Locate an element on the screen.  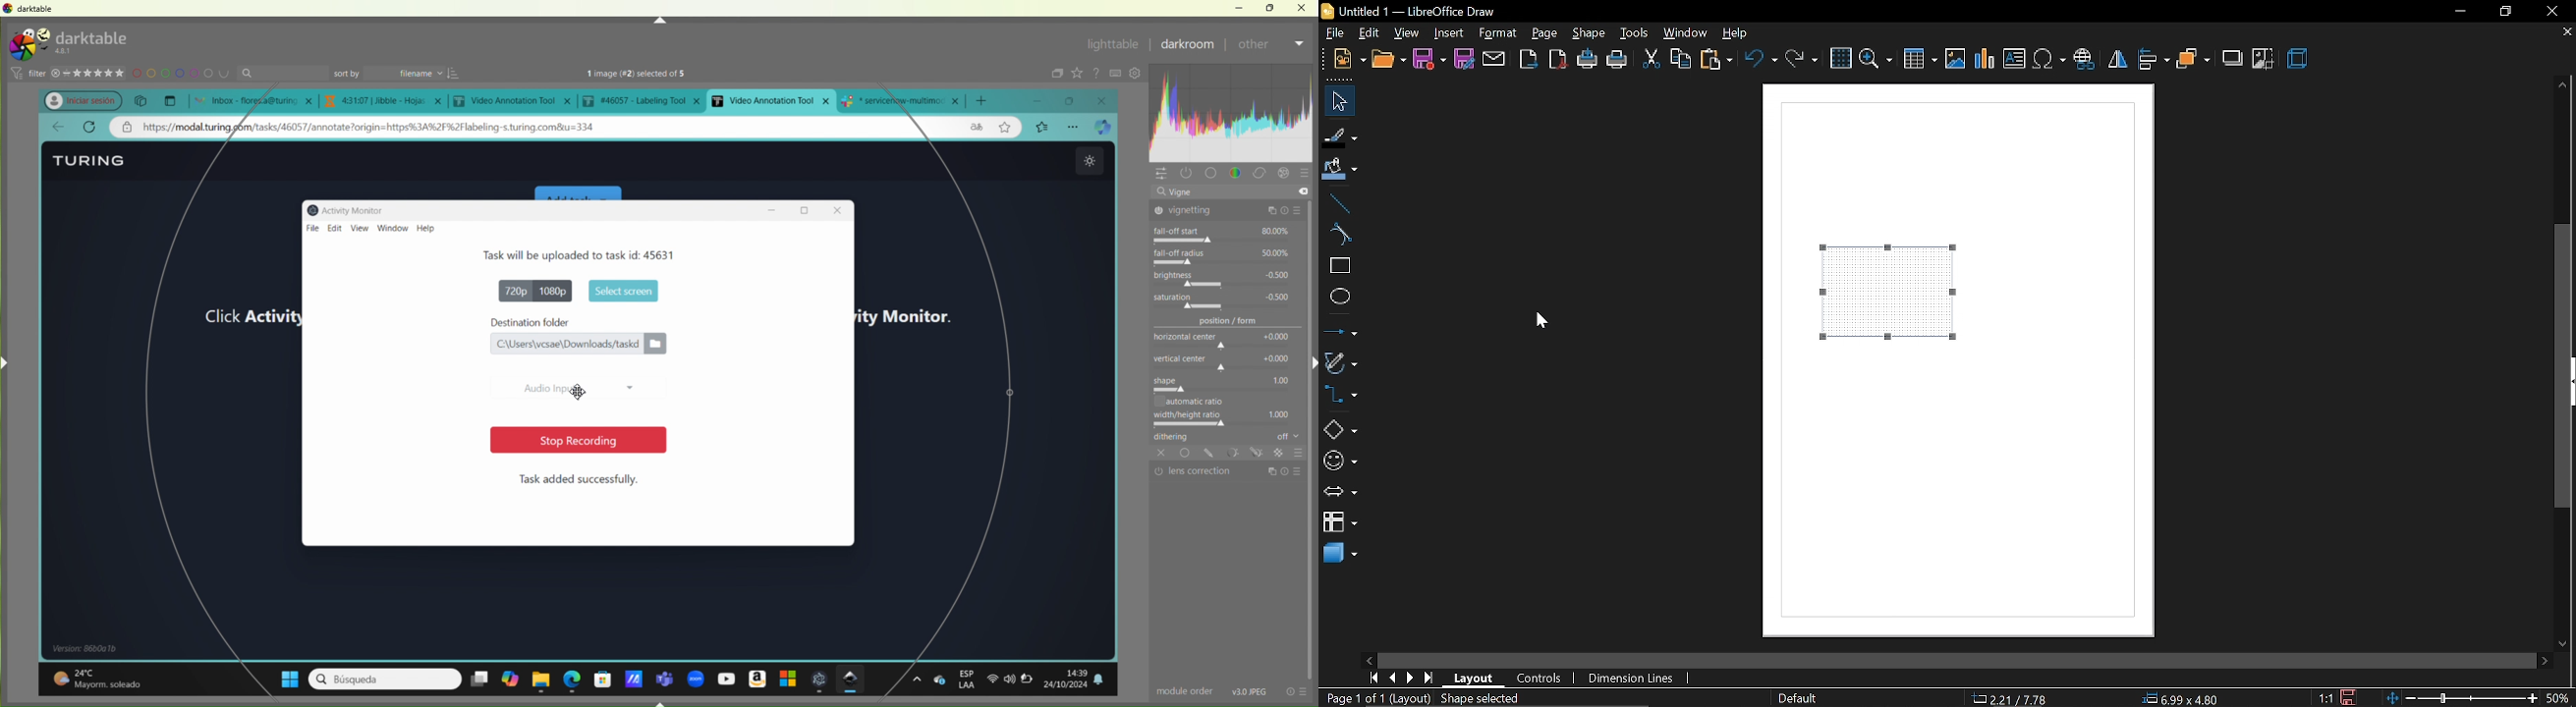
vertical center is located at coordinates (1225, 360).